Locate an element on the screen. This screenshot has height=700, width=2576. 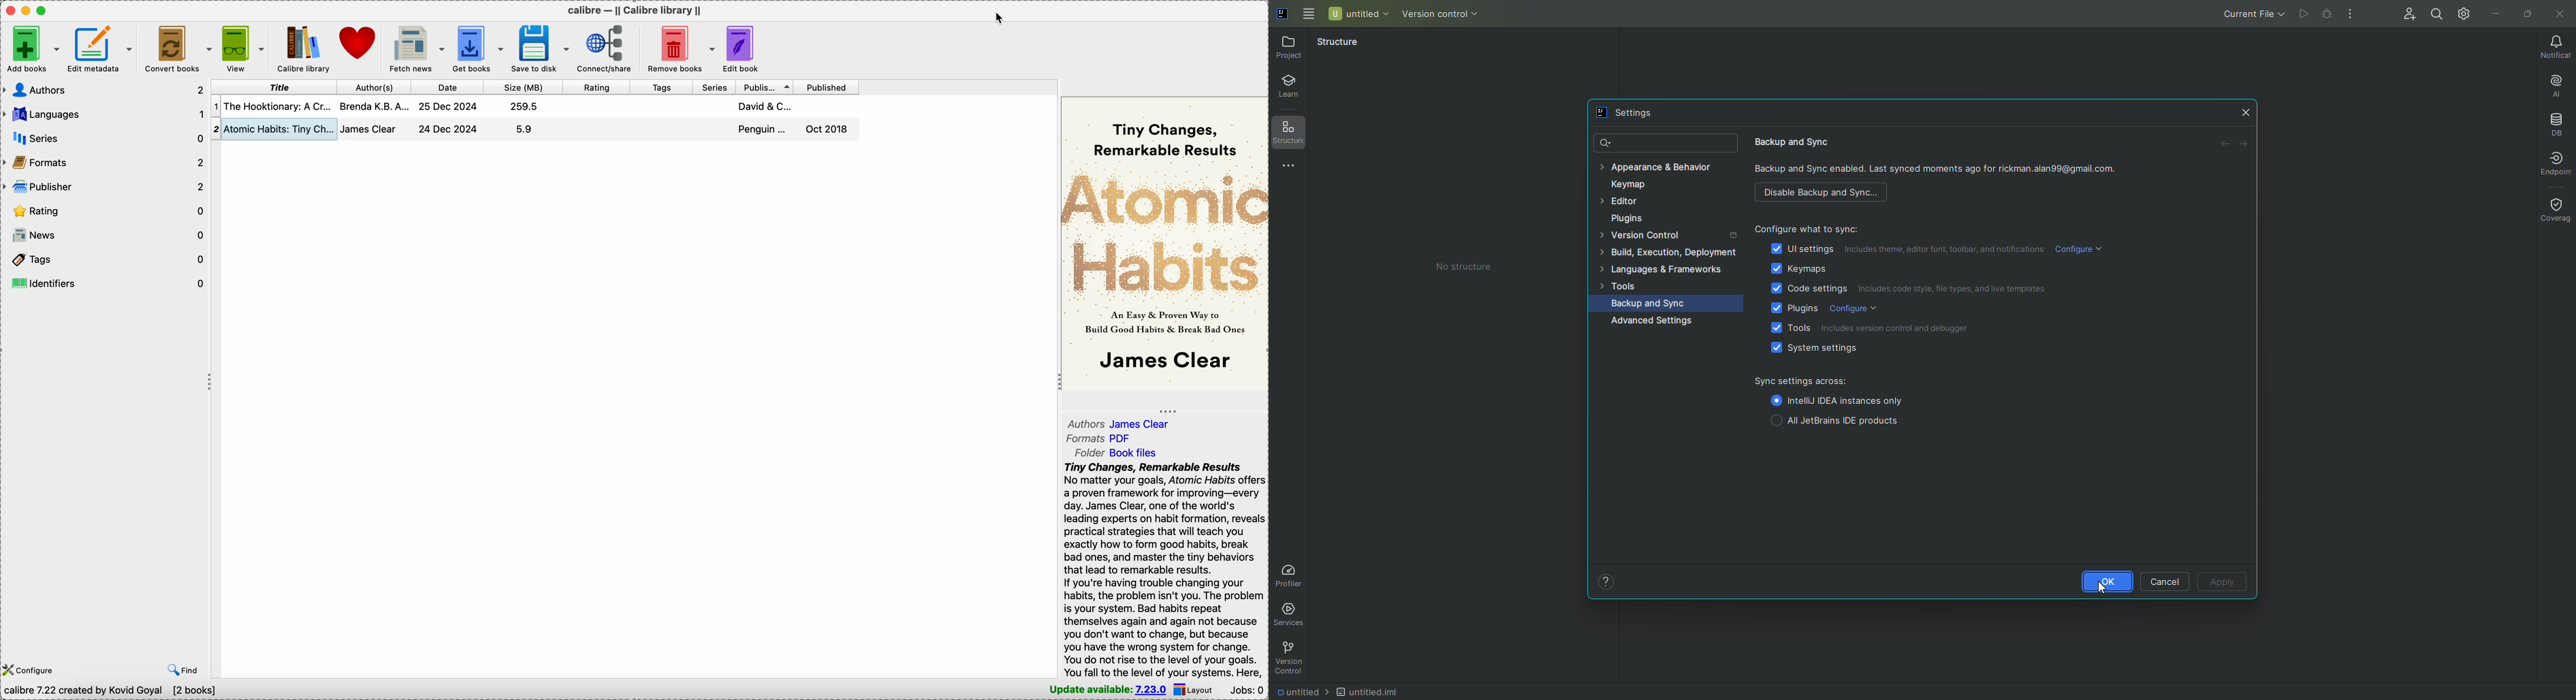
Apply is located at coordinates (2224, 581).